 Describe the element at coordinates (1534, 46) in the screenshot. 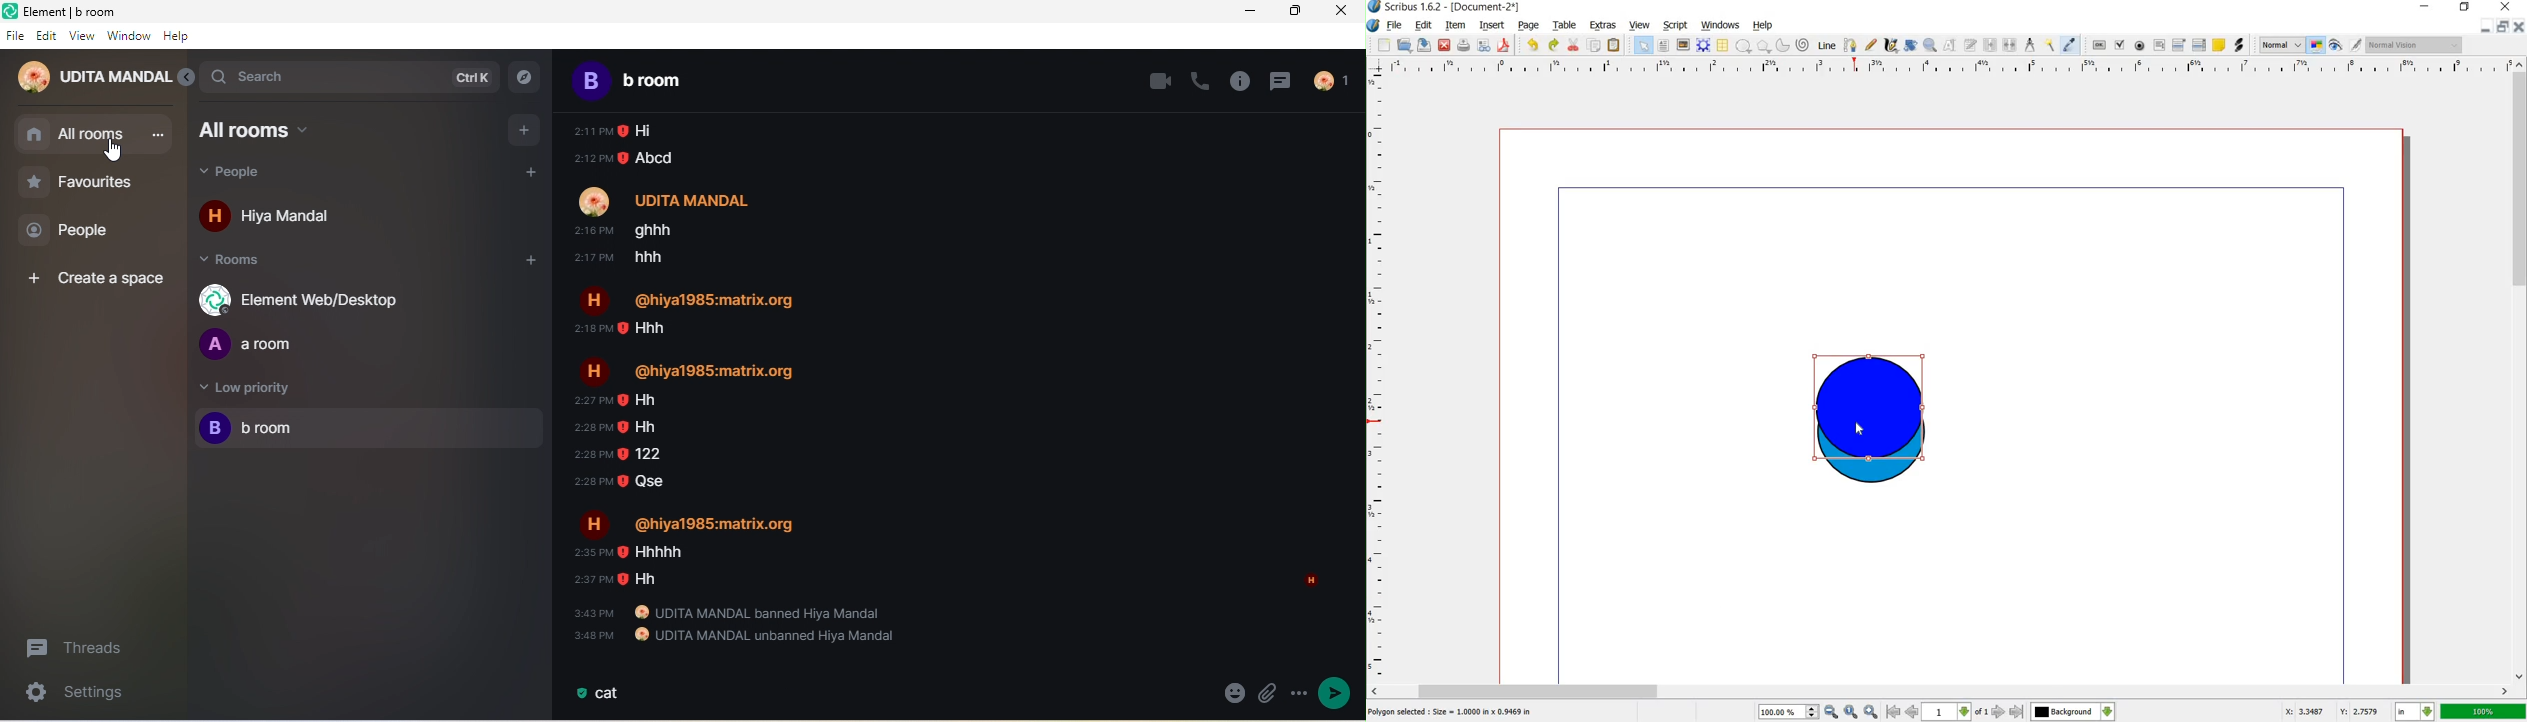

I see `undo` at that location.